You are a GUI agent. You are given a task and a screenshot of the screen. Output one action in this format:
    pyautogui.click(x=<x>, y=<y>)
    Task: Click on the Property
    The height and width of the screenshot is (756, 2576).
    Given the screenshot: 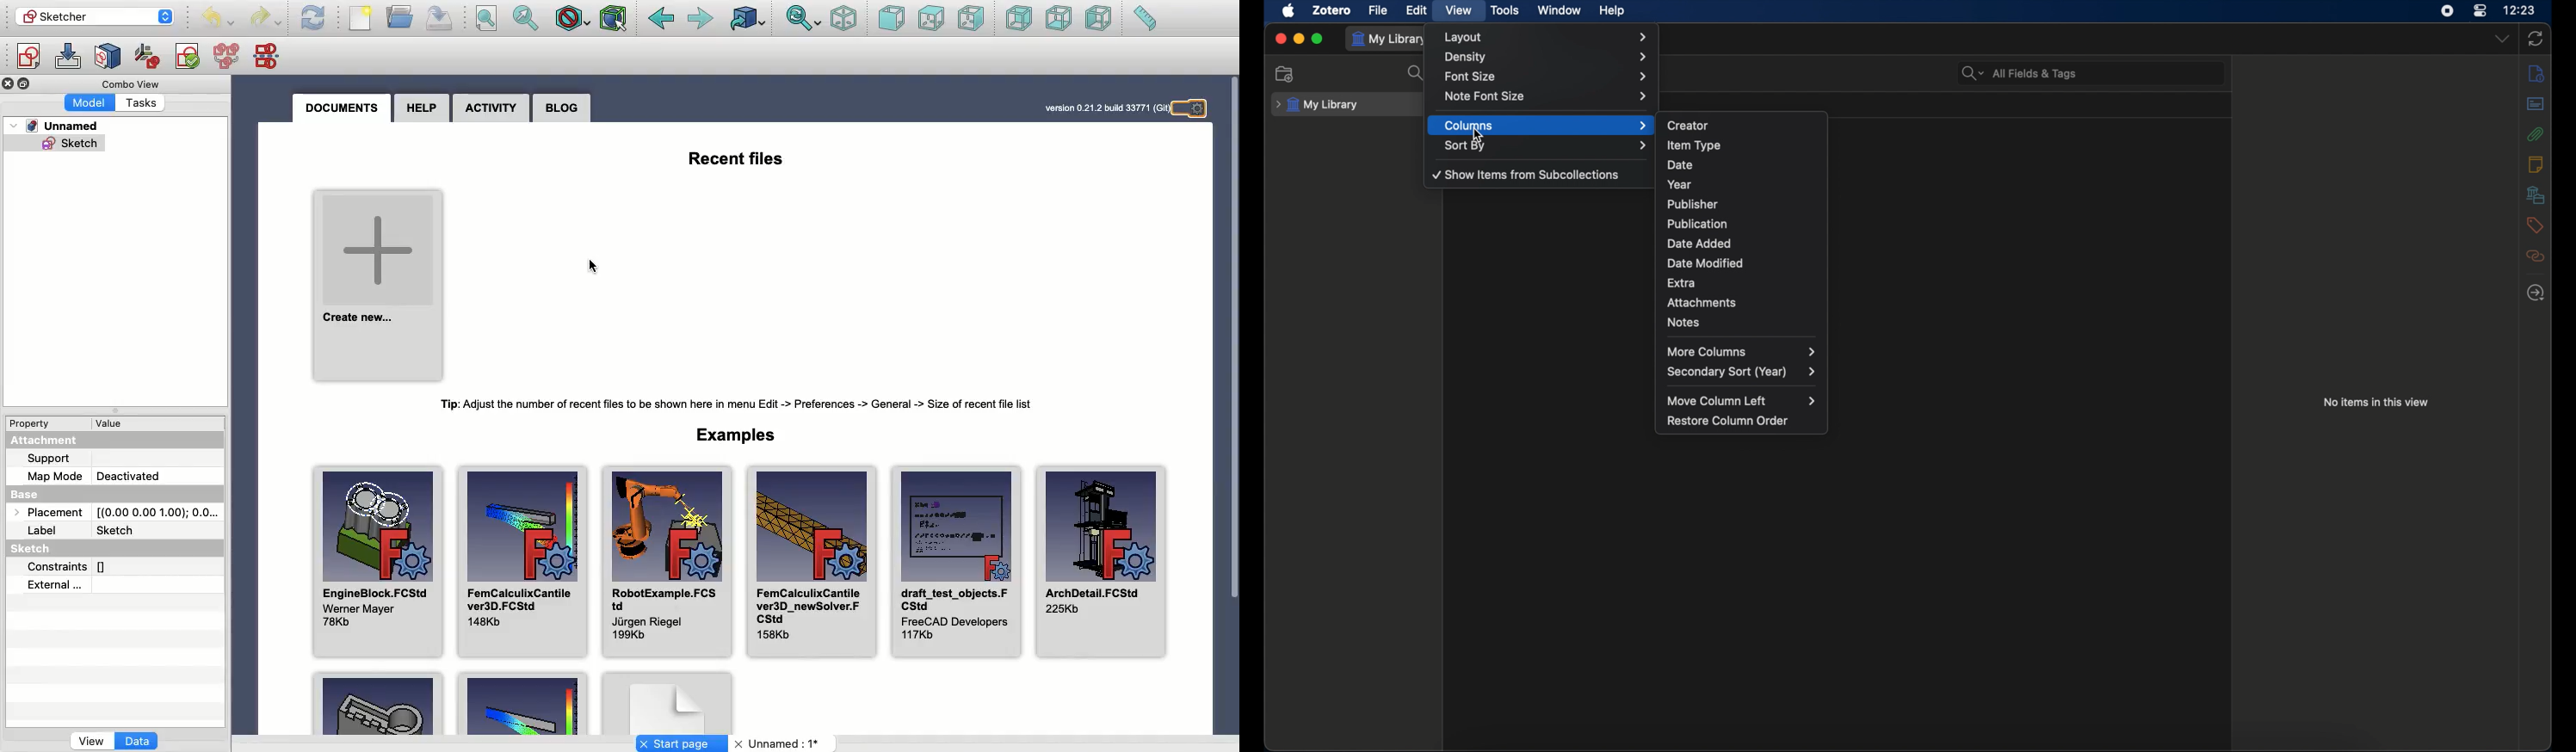 What is the action you would take?
    pyautogui.click(x=34, y=422)
    